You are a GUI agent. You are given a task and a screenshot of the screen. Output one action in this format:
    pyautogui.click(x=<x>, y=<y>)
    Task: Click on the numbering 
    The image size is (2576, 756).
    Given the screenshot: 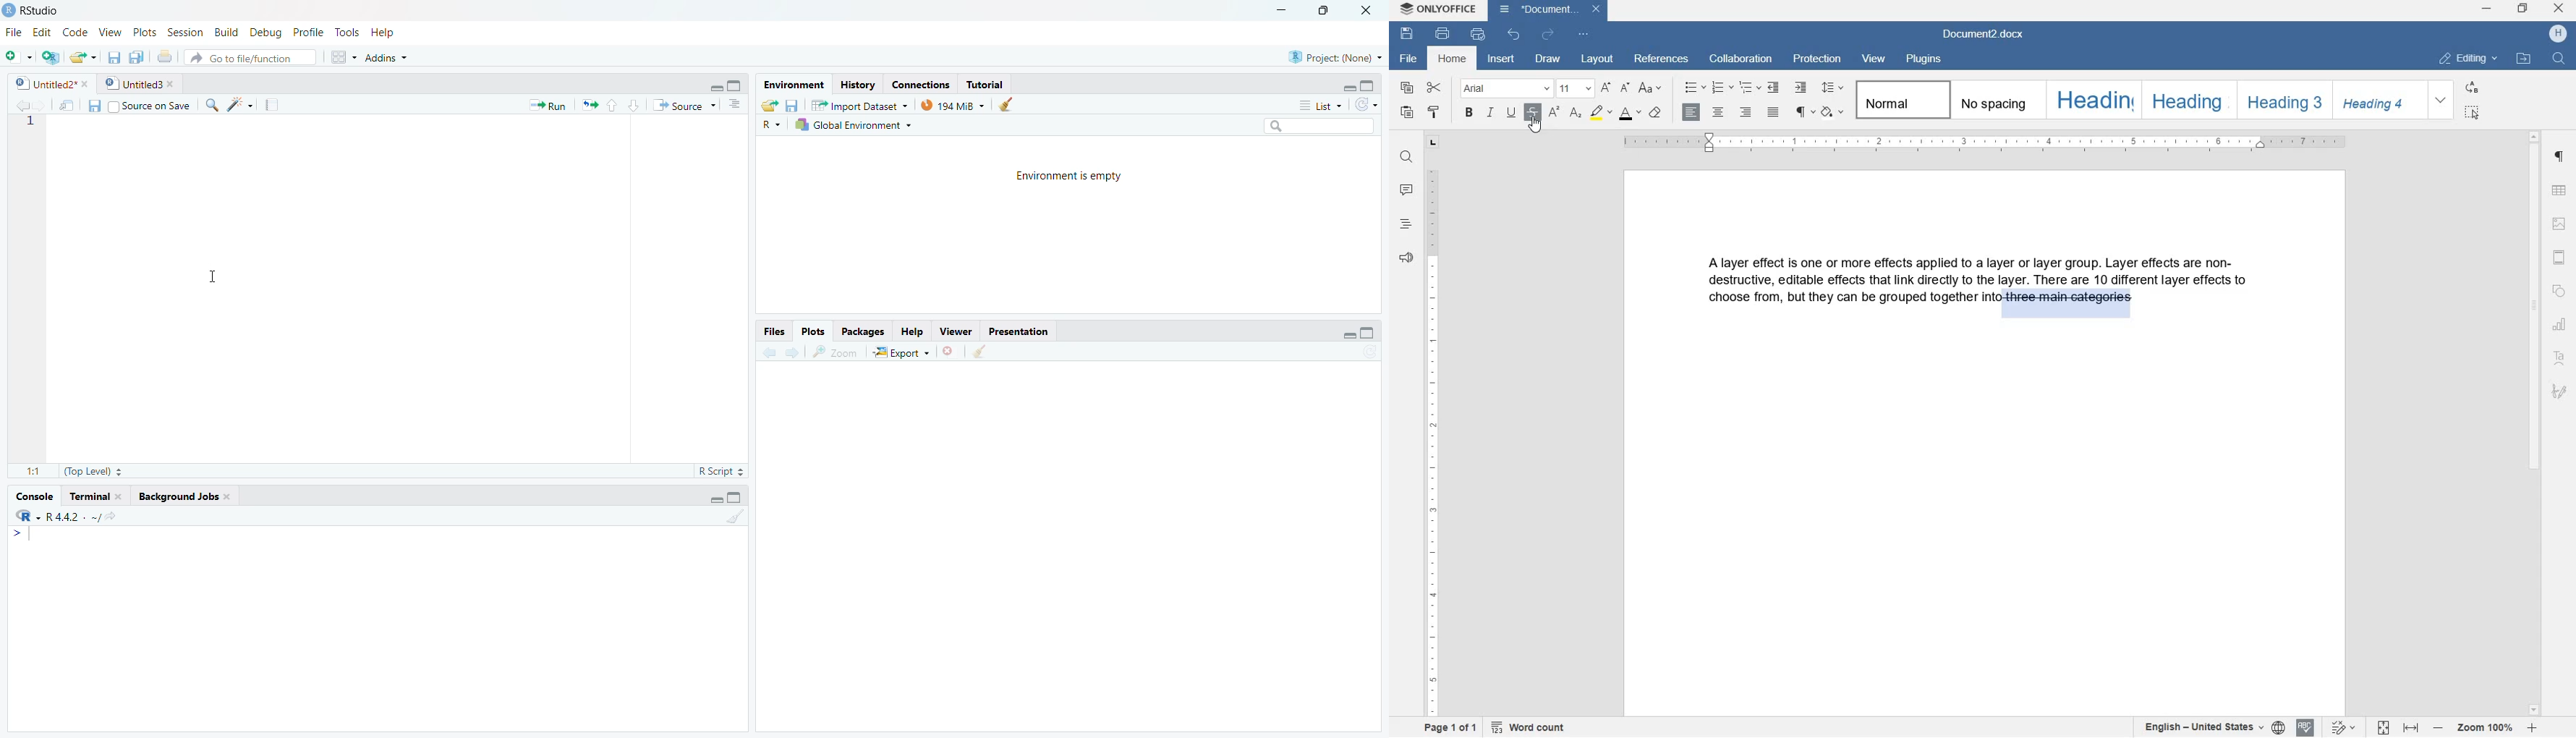 What is the action you would take?
    pyautogui.click(x=1723, y=88)
    